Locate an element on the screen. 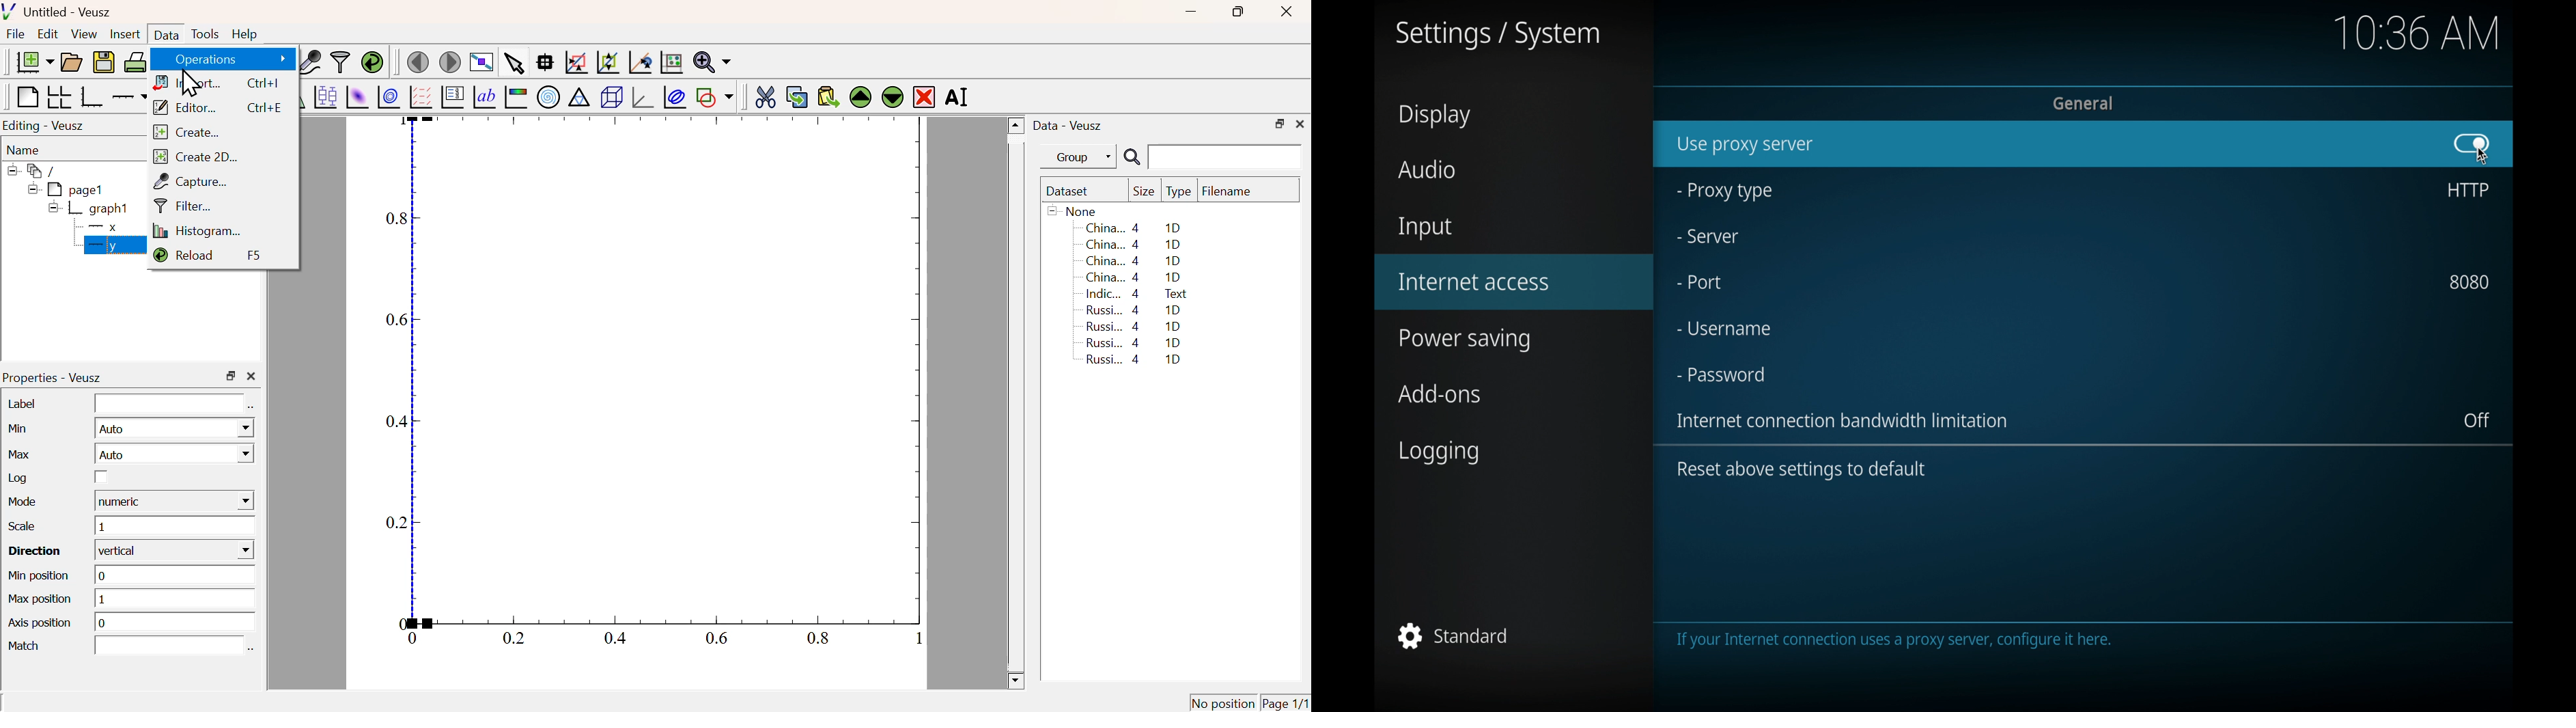 This screenshot has width=2576, height=728. Min position is located at coordinates (41, 576).